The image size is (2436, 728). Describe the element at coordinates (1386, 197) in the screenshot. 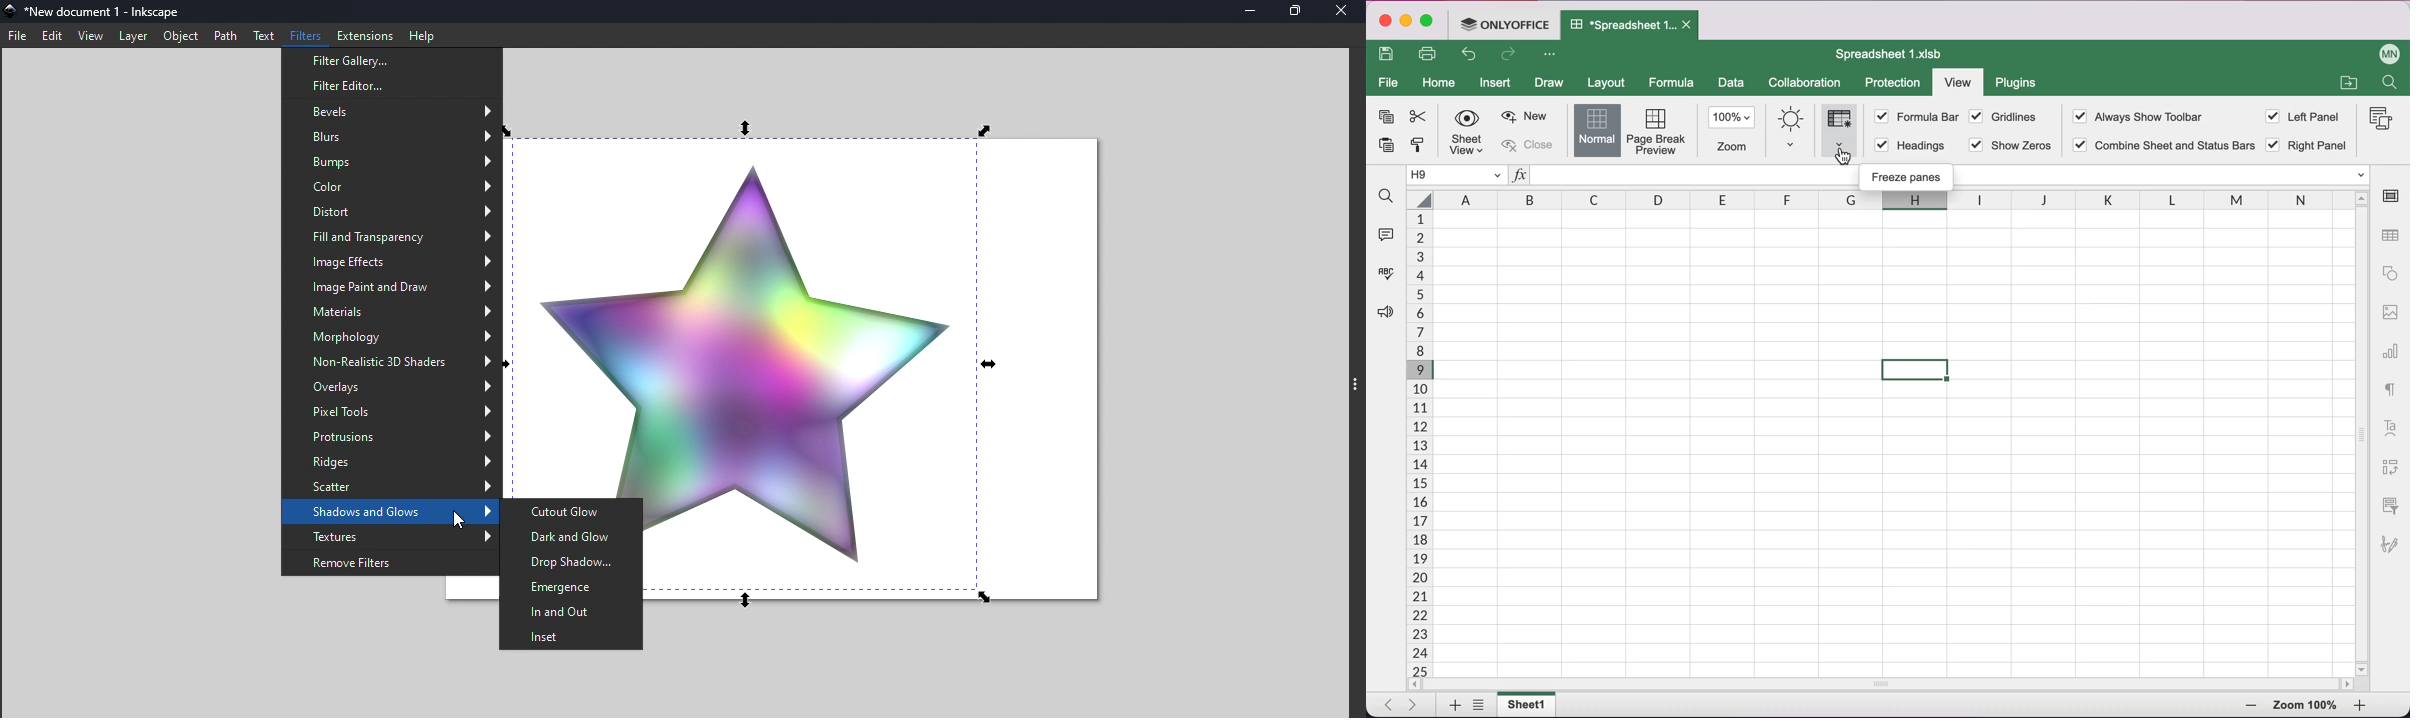

I see `find` at that location.